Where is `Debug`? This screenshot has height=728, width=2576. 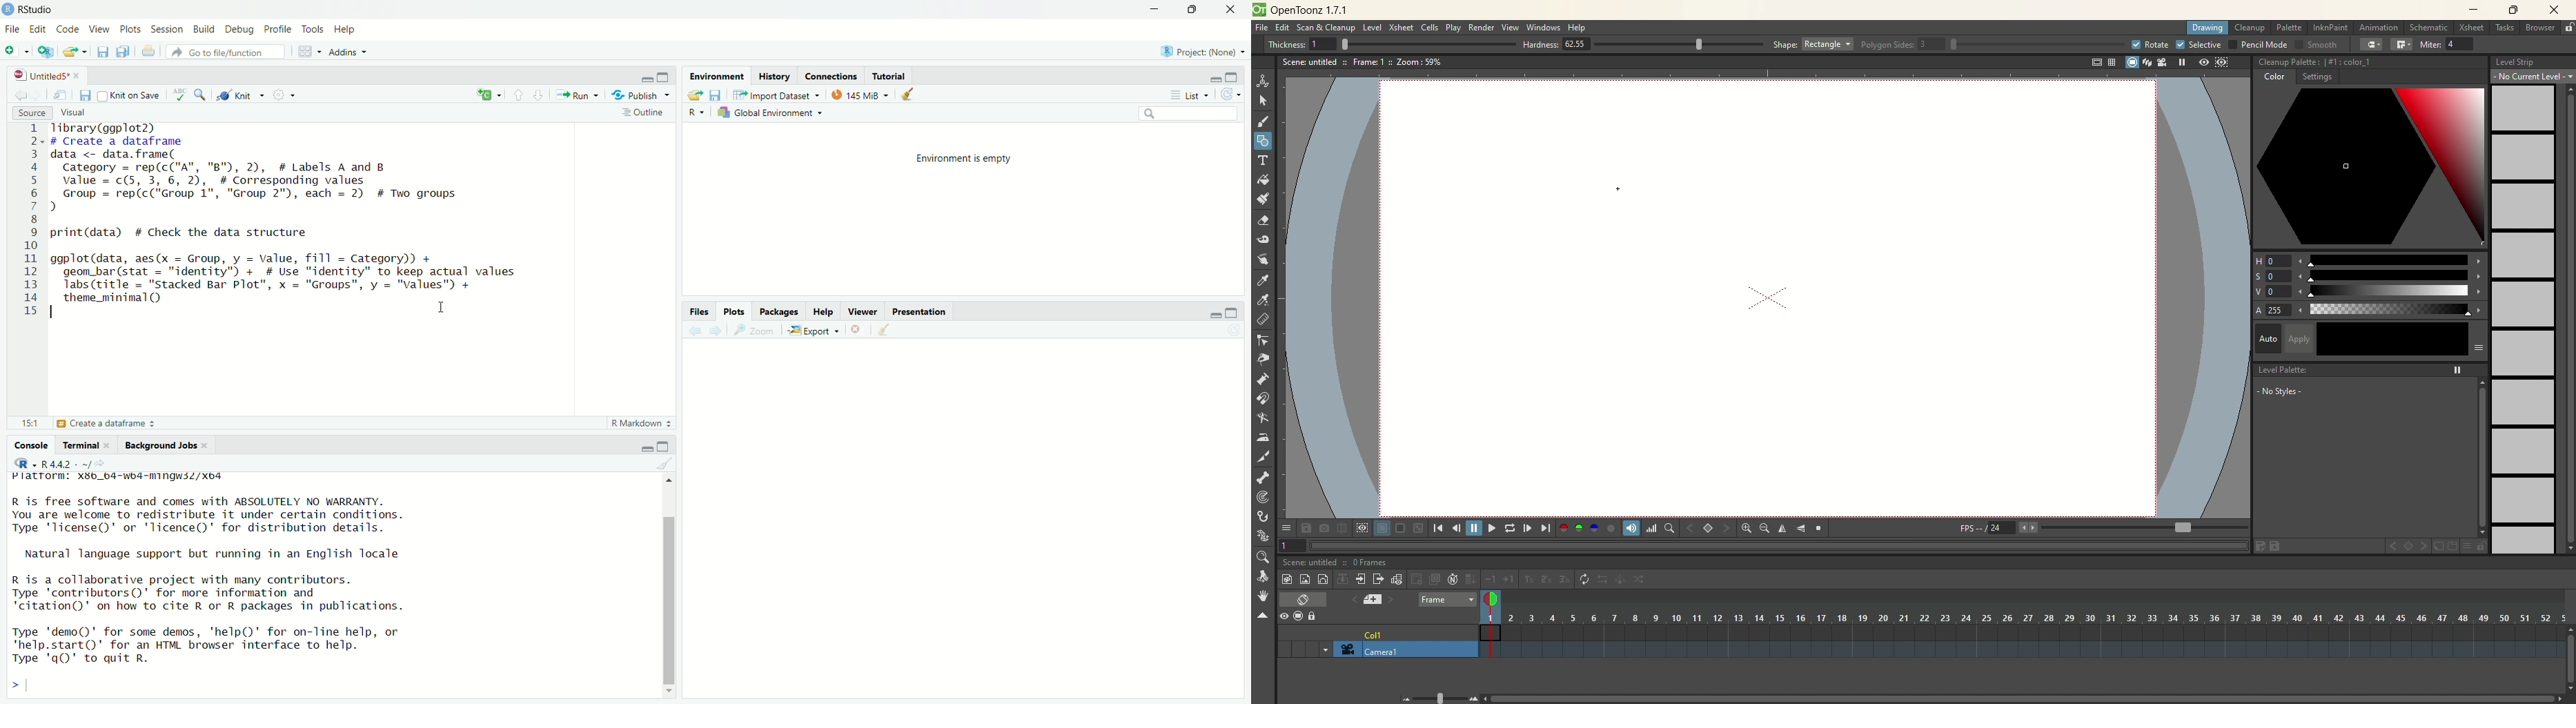 Debug is located at coordinates (239, 28).